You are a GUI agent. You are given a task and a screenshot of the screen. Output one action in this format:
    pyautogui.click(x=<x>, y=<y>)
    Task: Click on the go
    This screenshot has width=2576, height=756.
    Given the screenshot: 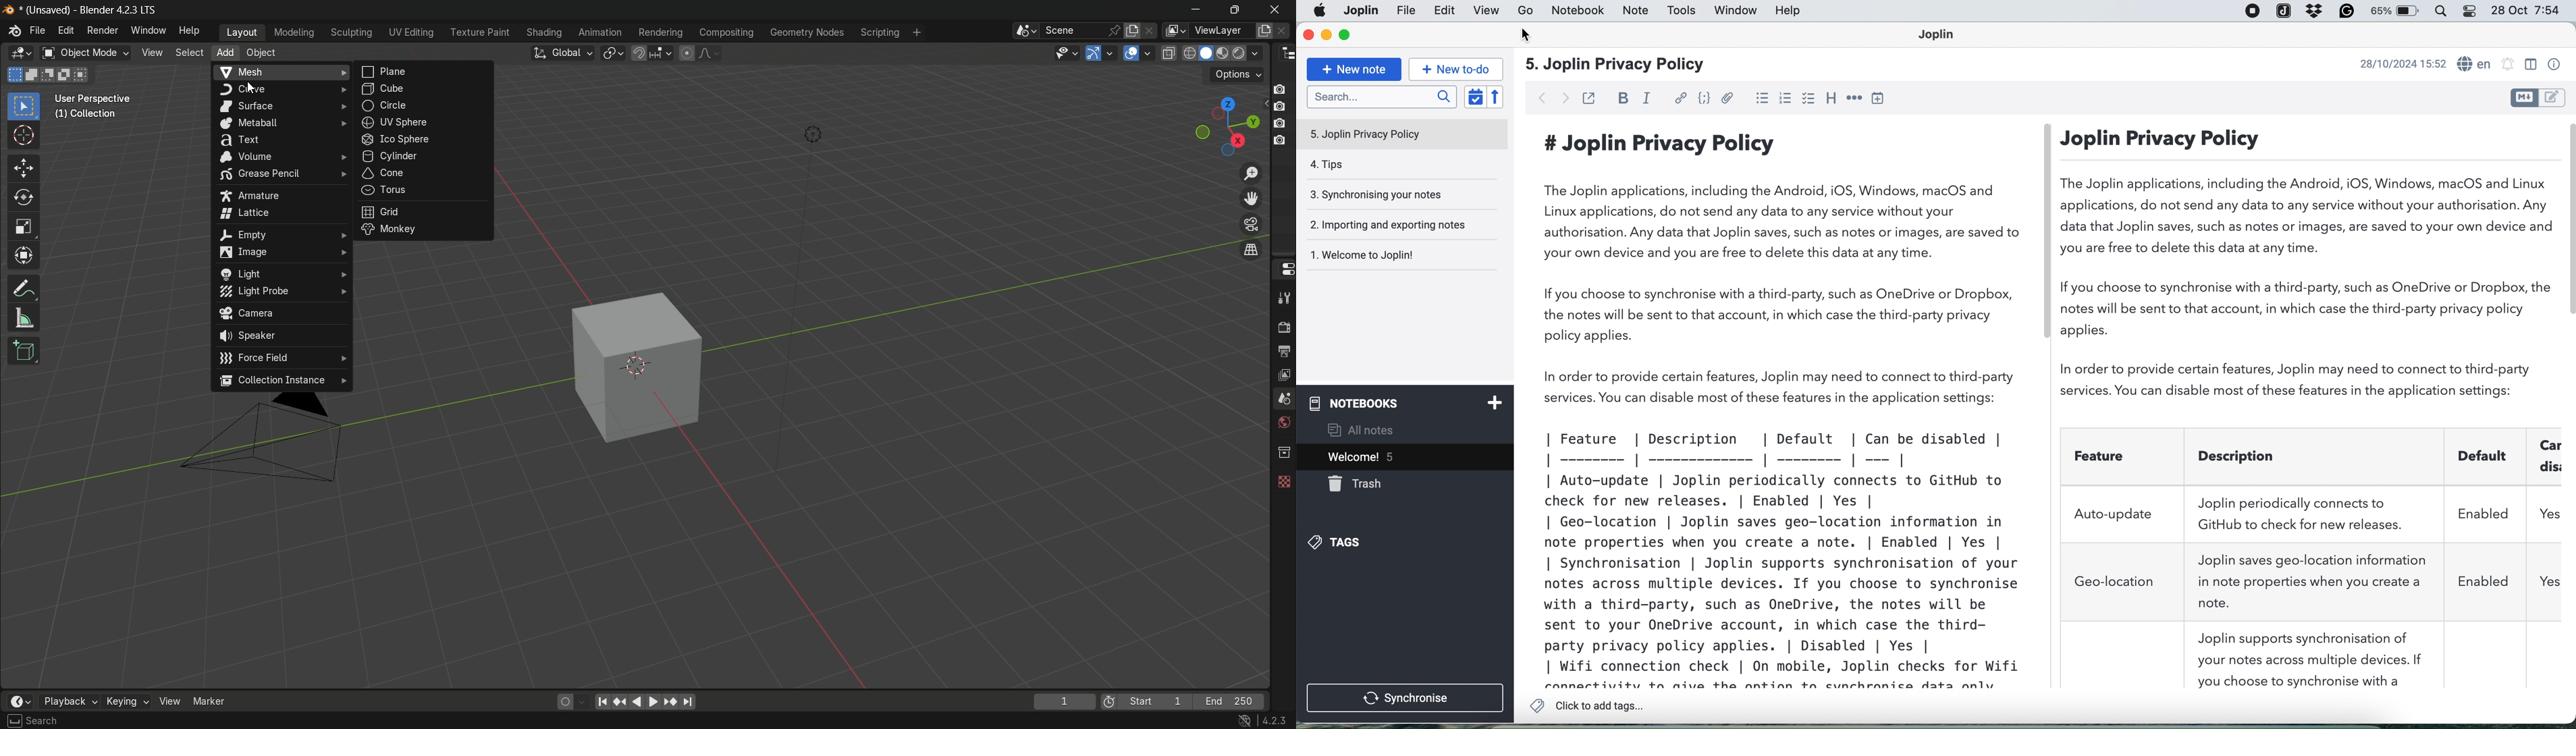 What is the action you would take?
    pyautogui.click(x=1527, y=10)
    